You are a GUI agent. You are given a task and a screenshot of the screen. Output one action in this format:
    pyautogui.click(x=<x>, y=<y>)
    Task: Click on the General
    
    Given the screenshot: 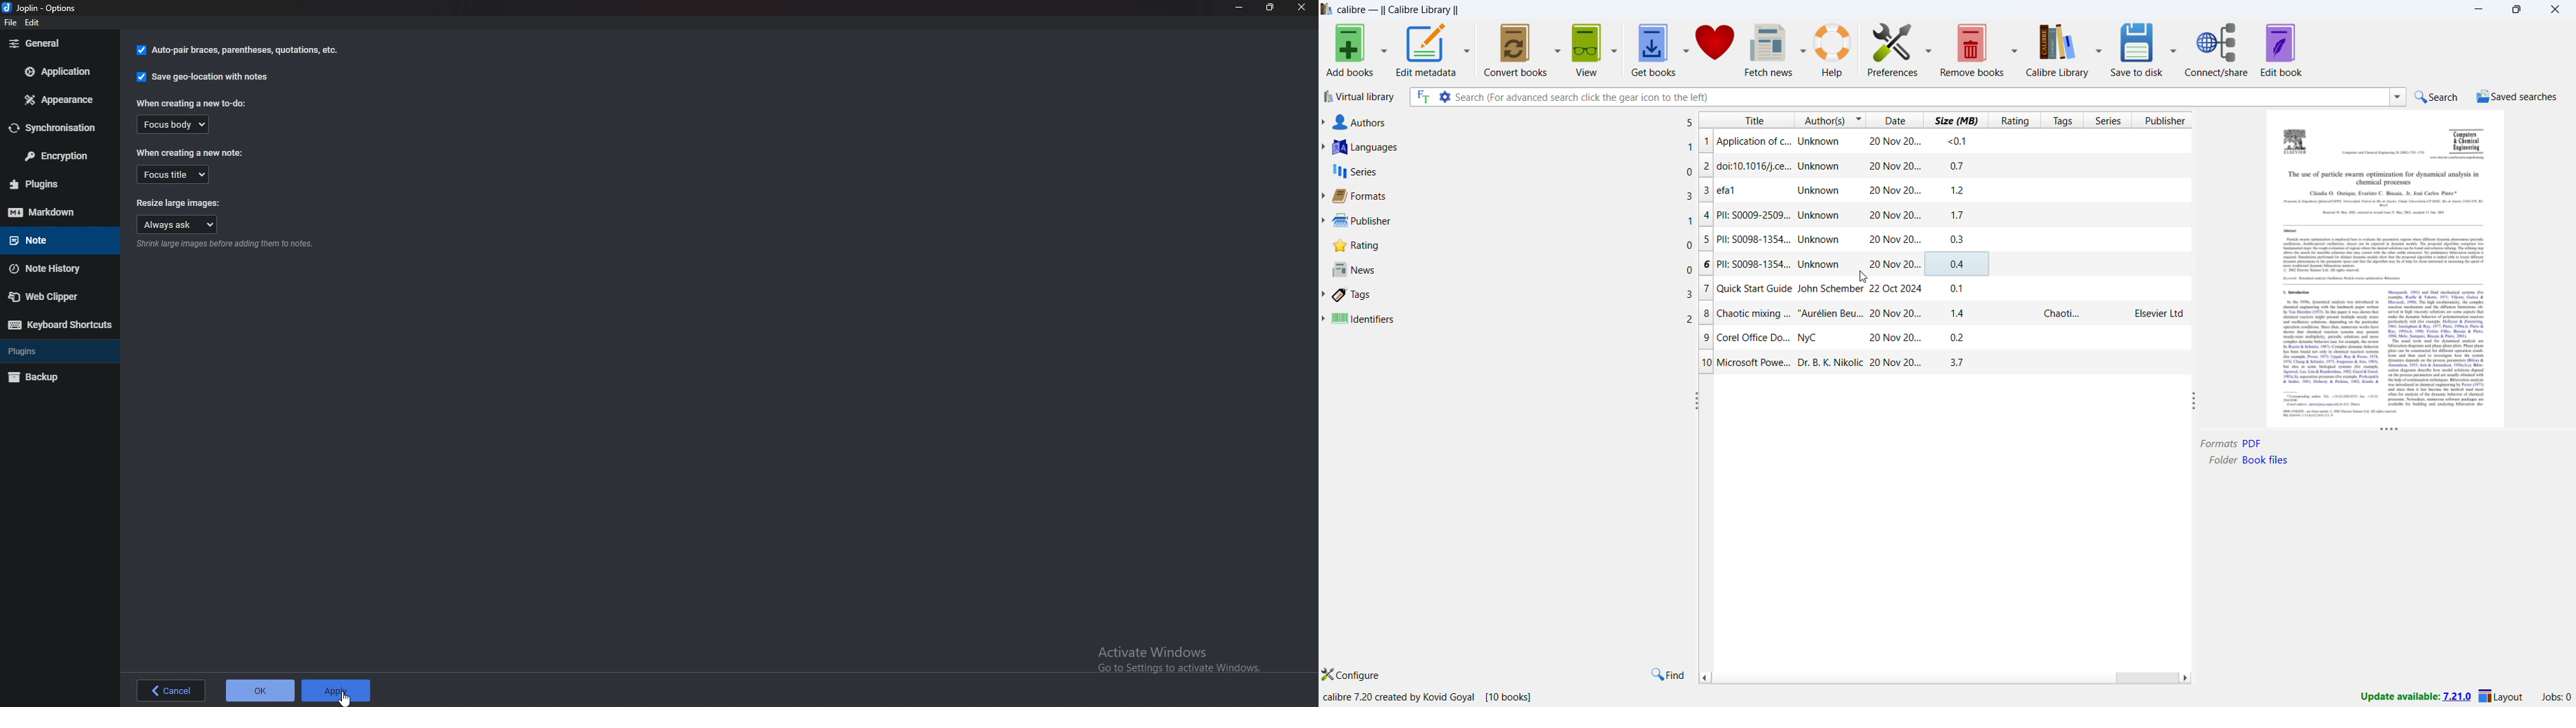 What is the action you would take?
    pyautogui.click(x=55, y=43)
    